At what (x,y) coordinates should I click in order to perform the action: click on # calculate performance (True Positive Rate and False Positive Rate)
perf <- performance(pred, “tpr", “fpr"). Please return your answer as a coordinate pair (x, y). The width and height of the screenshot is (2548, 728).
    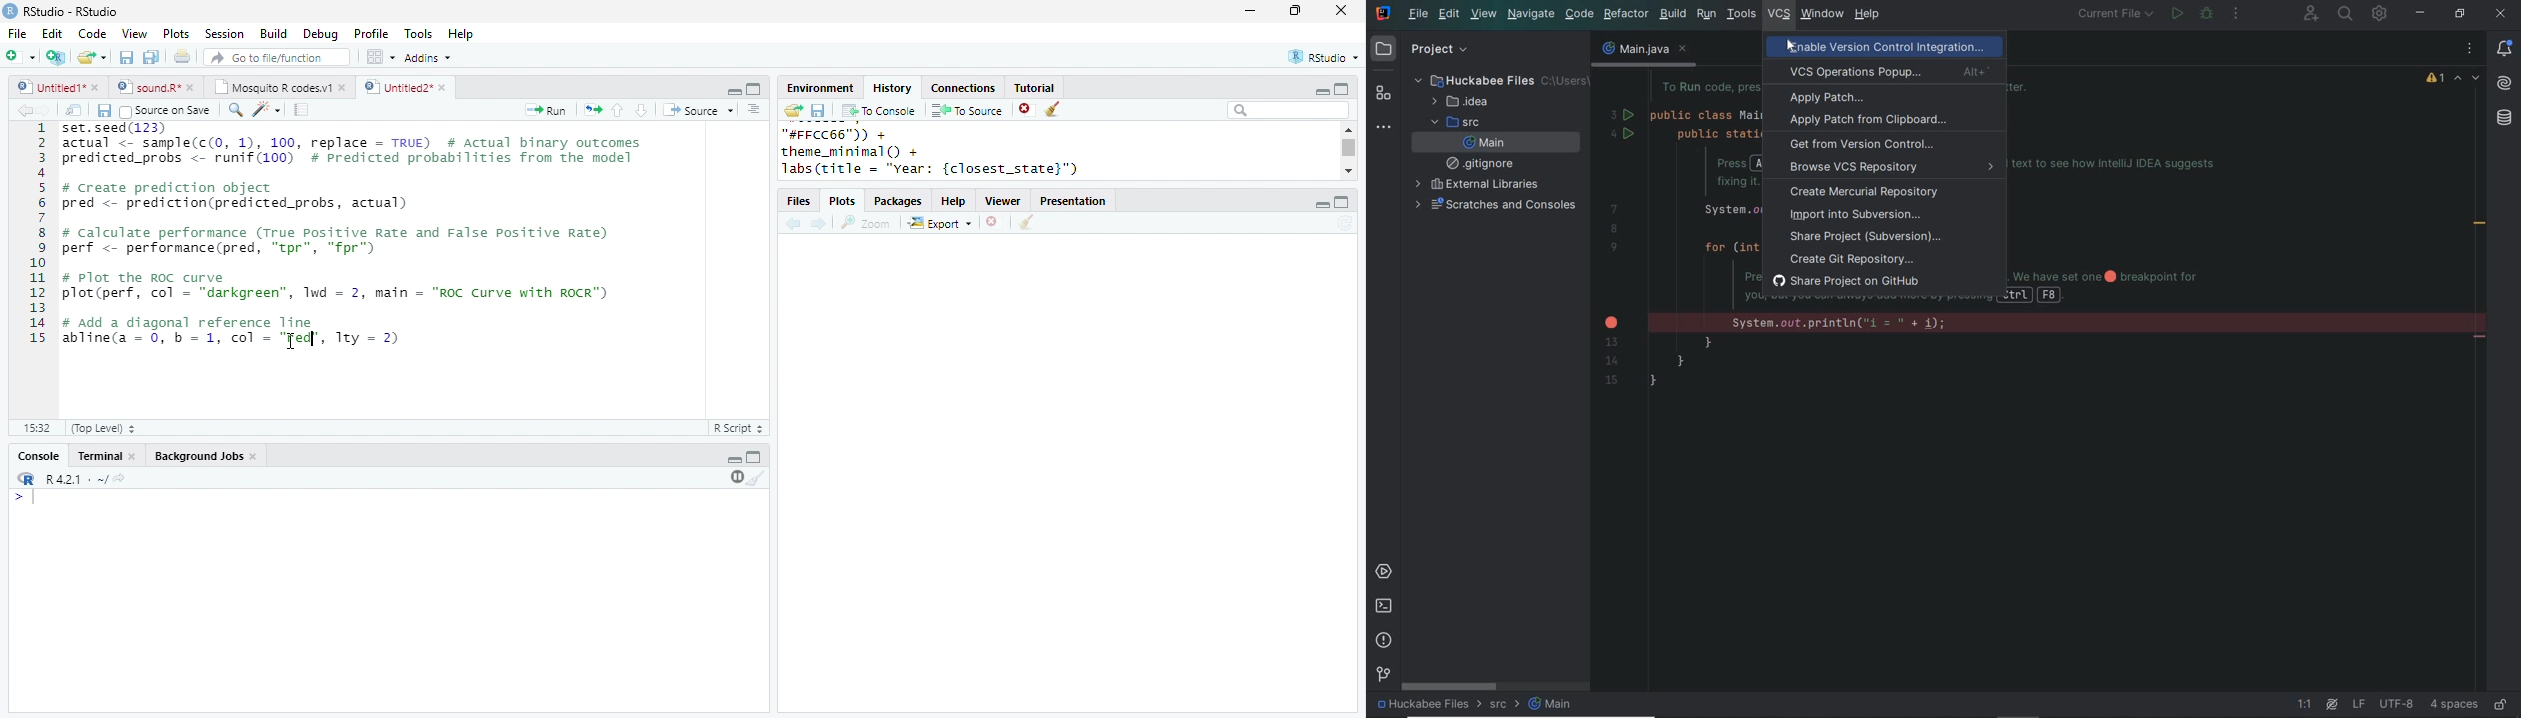
    Looking at the image, I should click on (336, 240).